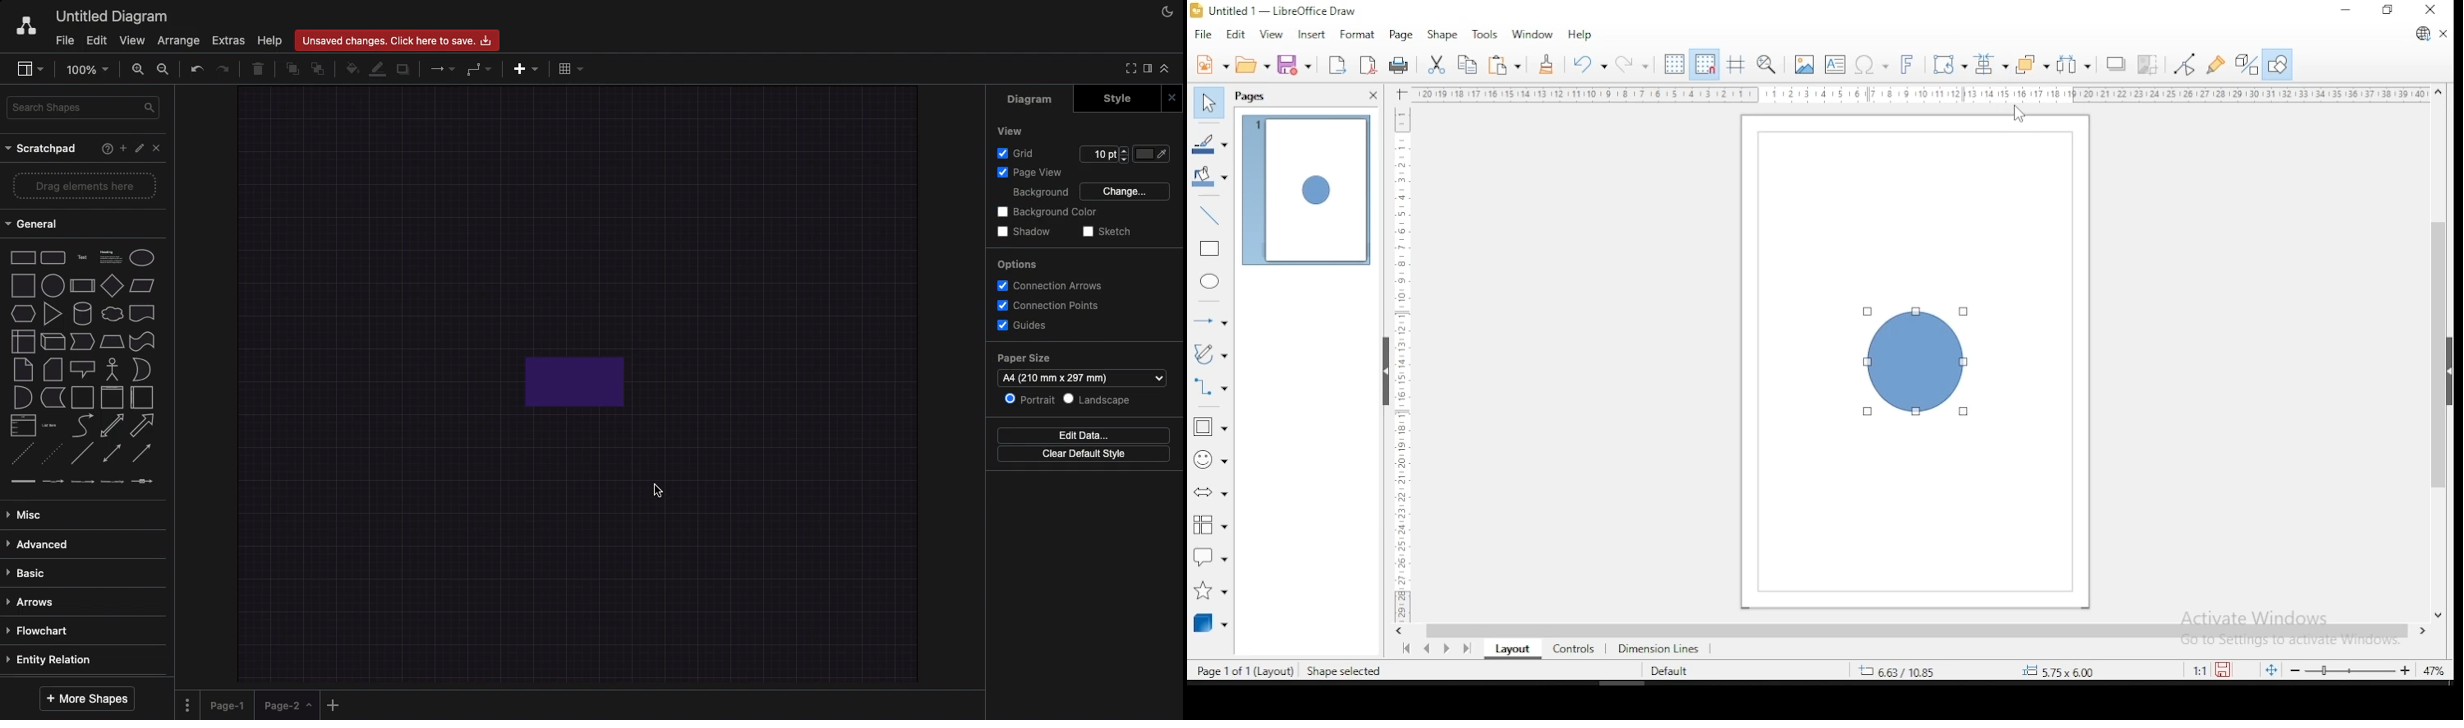 The width and height of the screenshot is (2464, 728). What do you see at coordinates (1210, 622) in the screenshot?
I see `3D objects` at bounding box center [1210, 622].